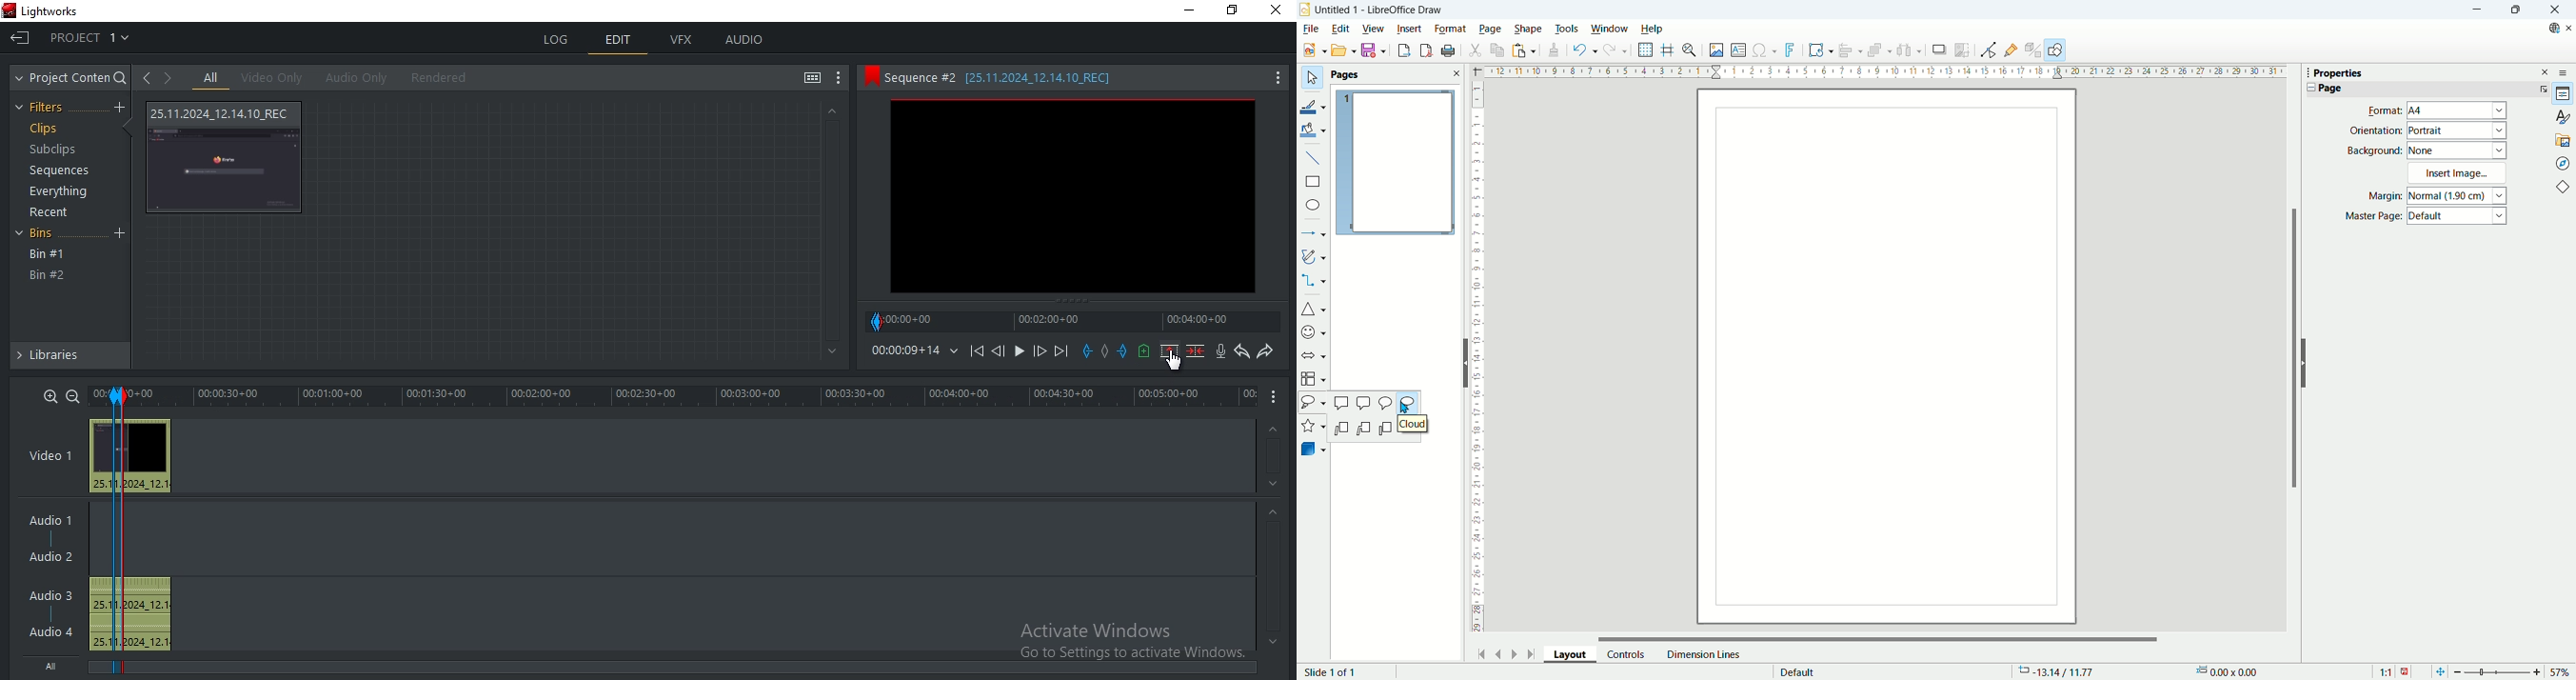 The image size is (2576, 700). Describe the element at coordinates (1512, 654) in the screenshot. I see `next page` at that location.